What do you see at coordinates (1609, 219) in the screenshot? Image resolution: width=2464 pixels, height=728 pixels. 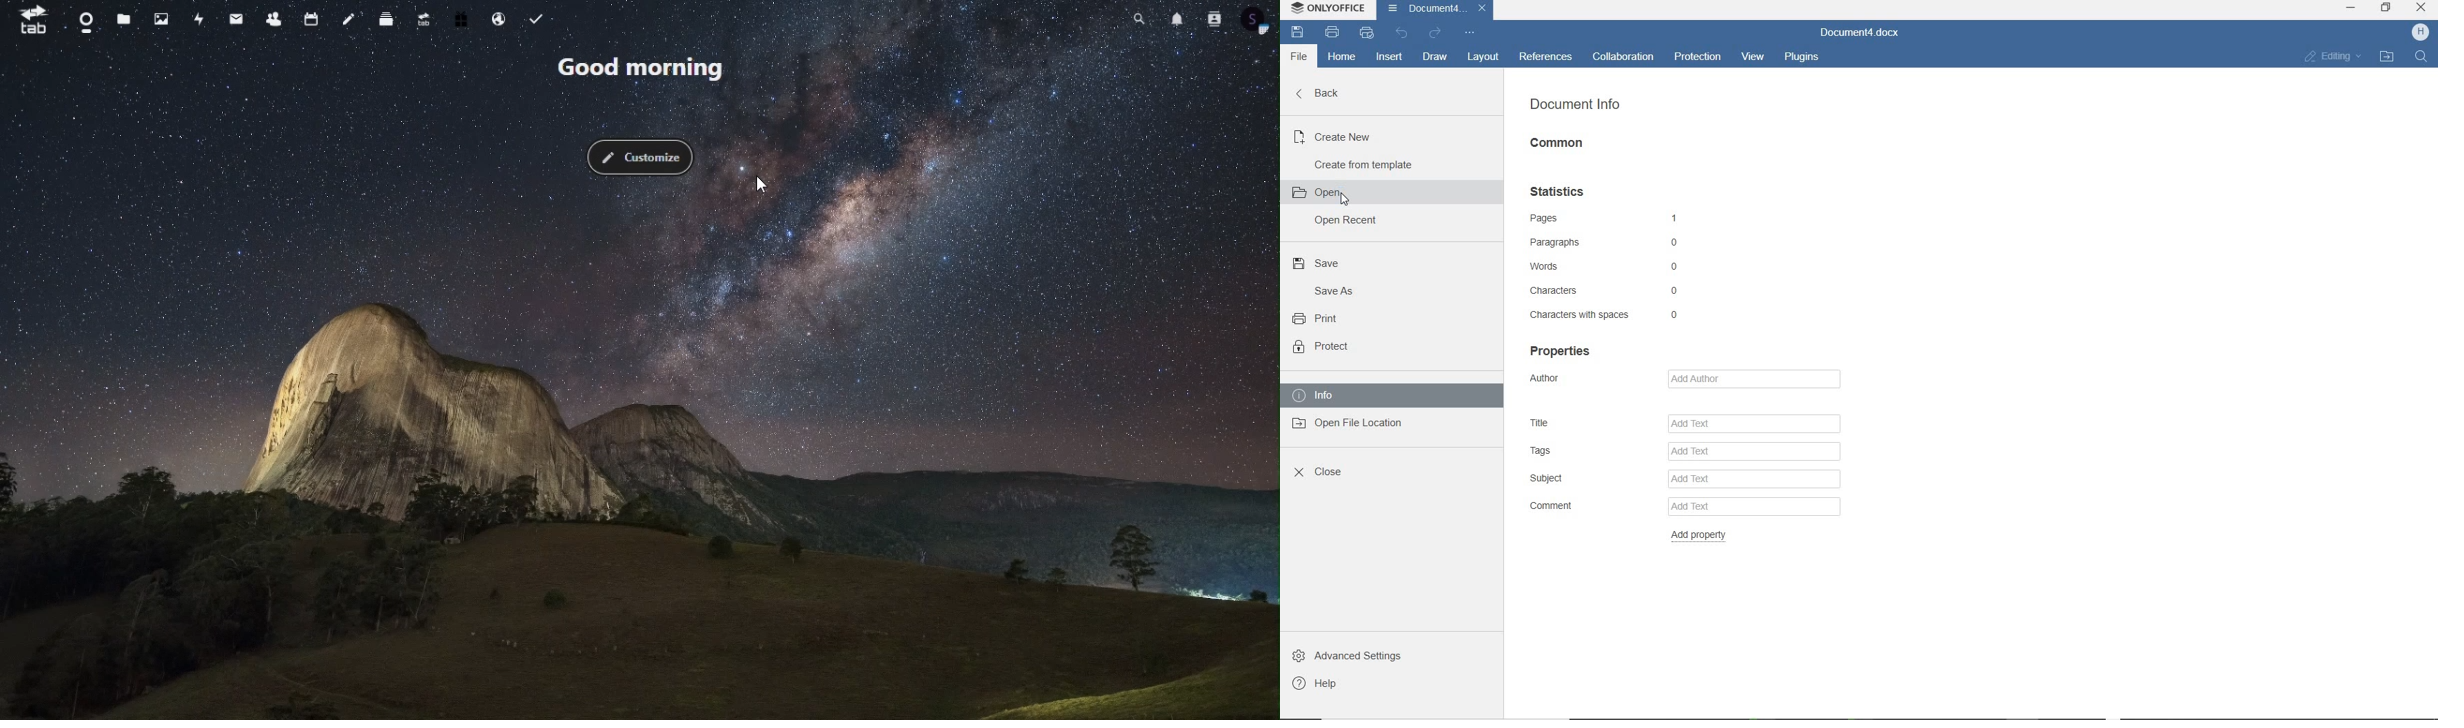 I see `pages - 1` at bounding box center [1609, 219].